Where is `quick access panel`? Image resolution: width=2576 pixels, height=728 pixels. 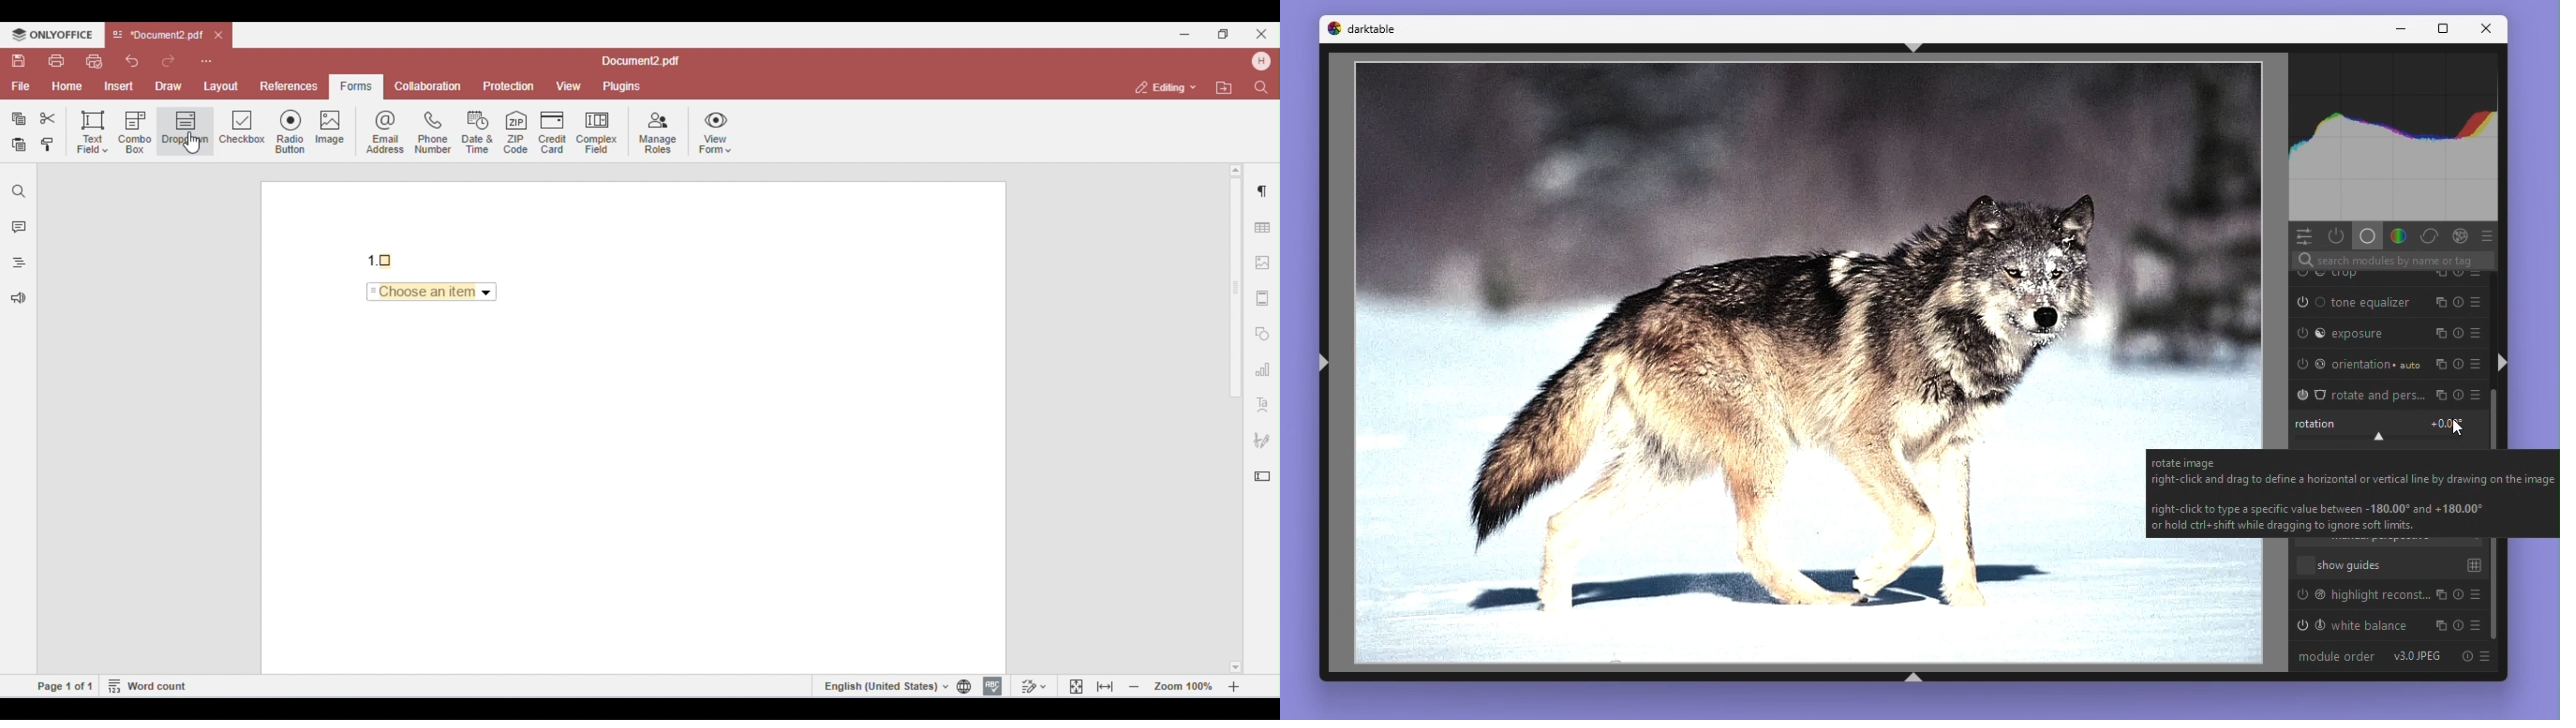 quick access panel is located at coordinates (2306, 235).